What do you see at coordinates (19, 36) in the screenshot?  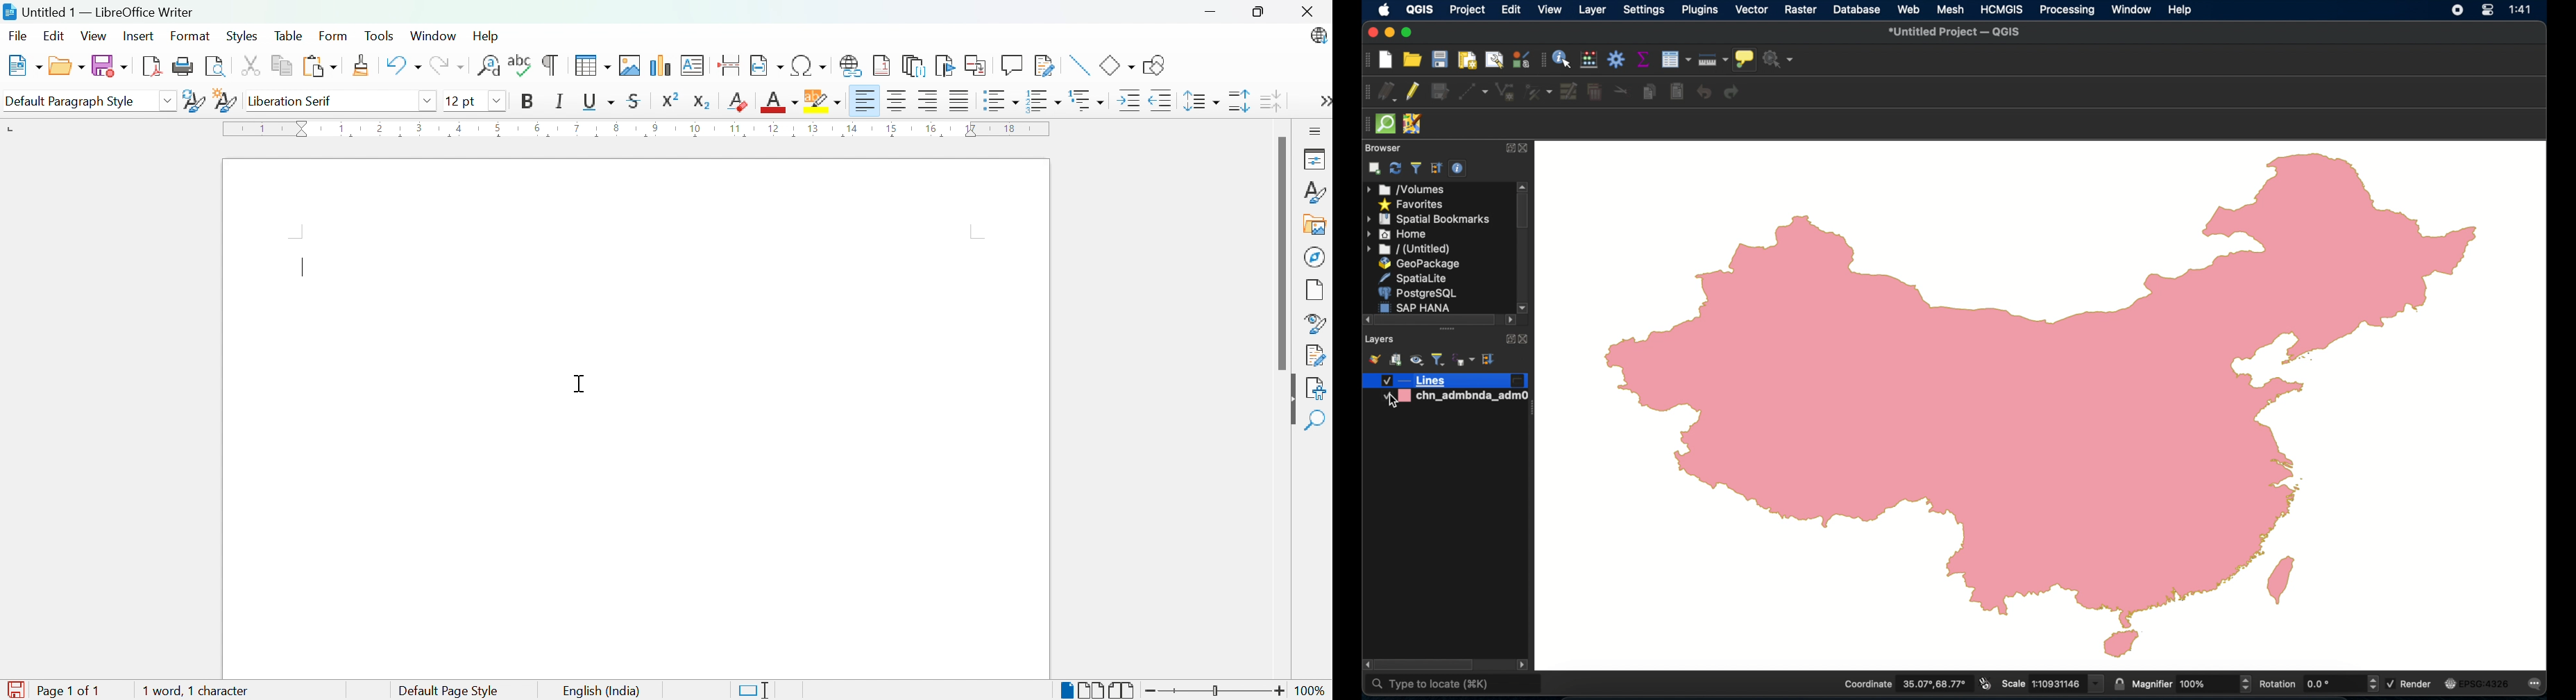 I see `File` at bounding box center [19, 36].